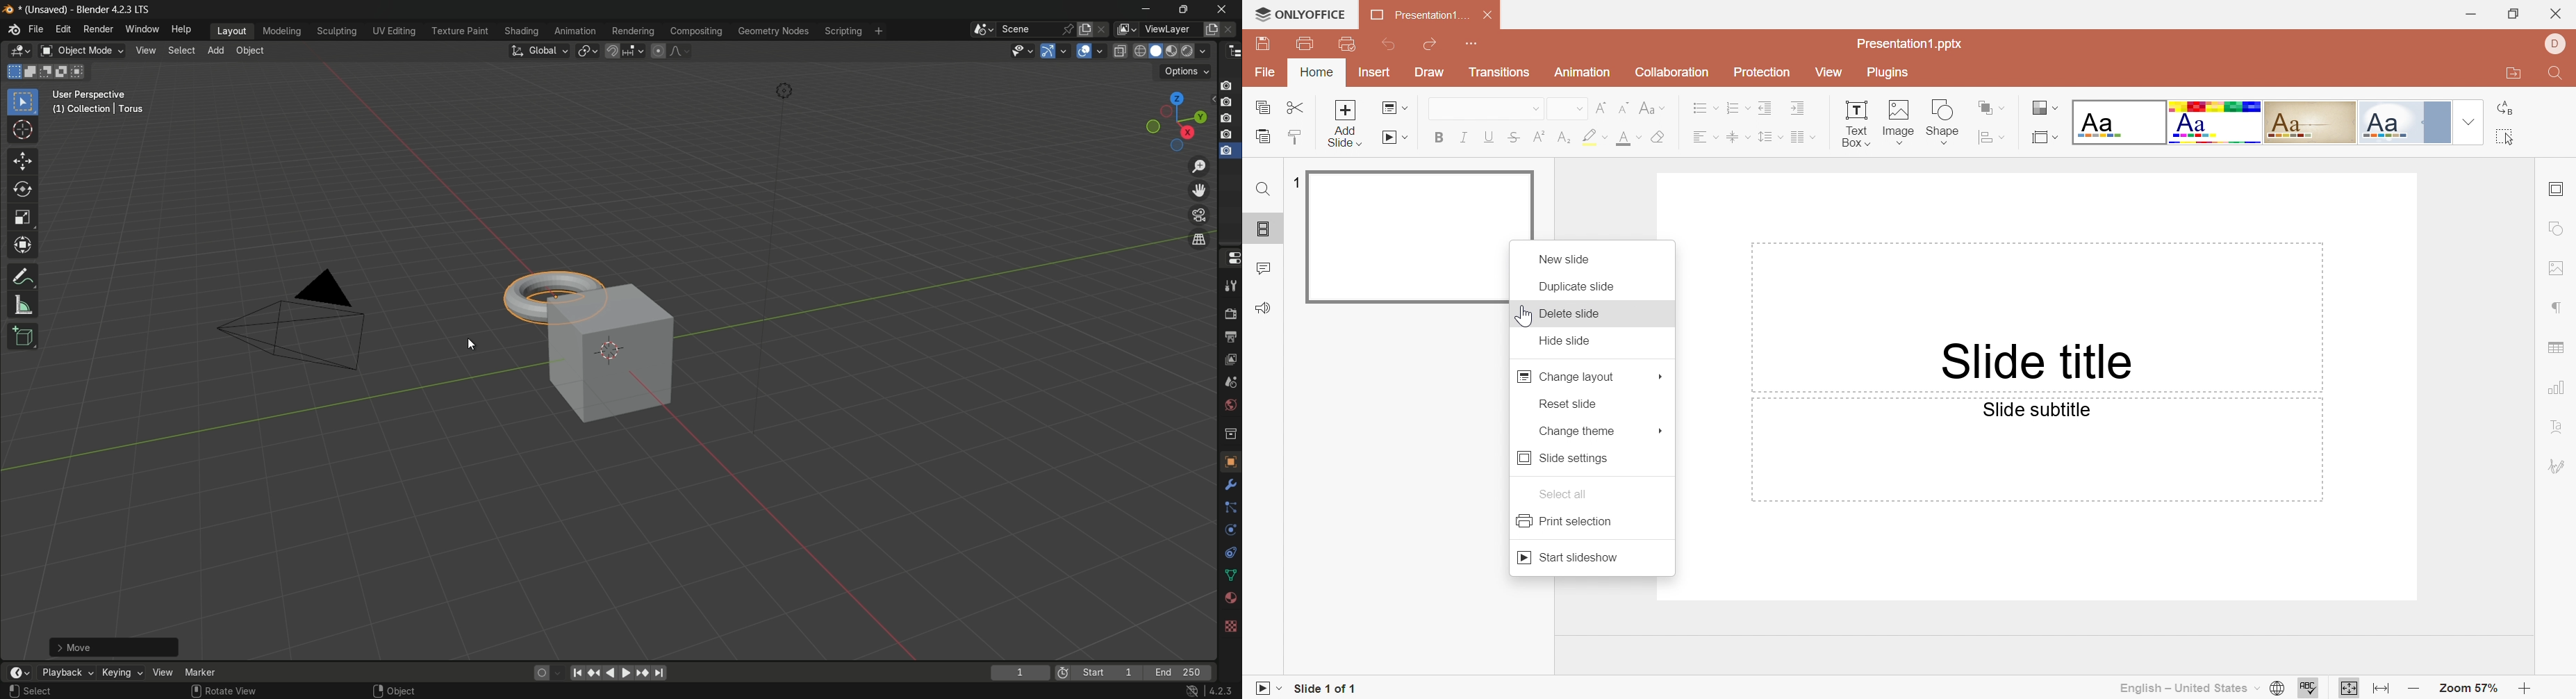  What do you see at coordinates (1568, 556) in the screenshot?
I see `Start Slideshow` at bounding box center [1568, 556].